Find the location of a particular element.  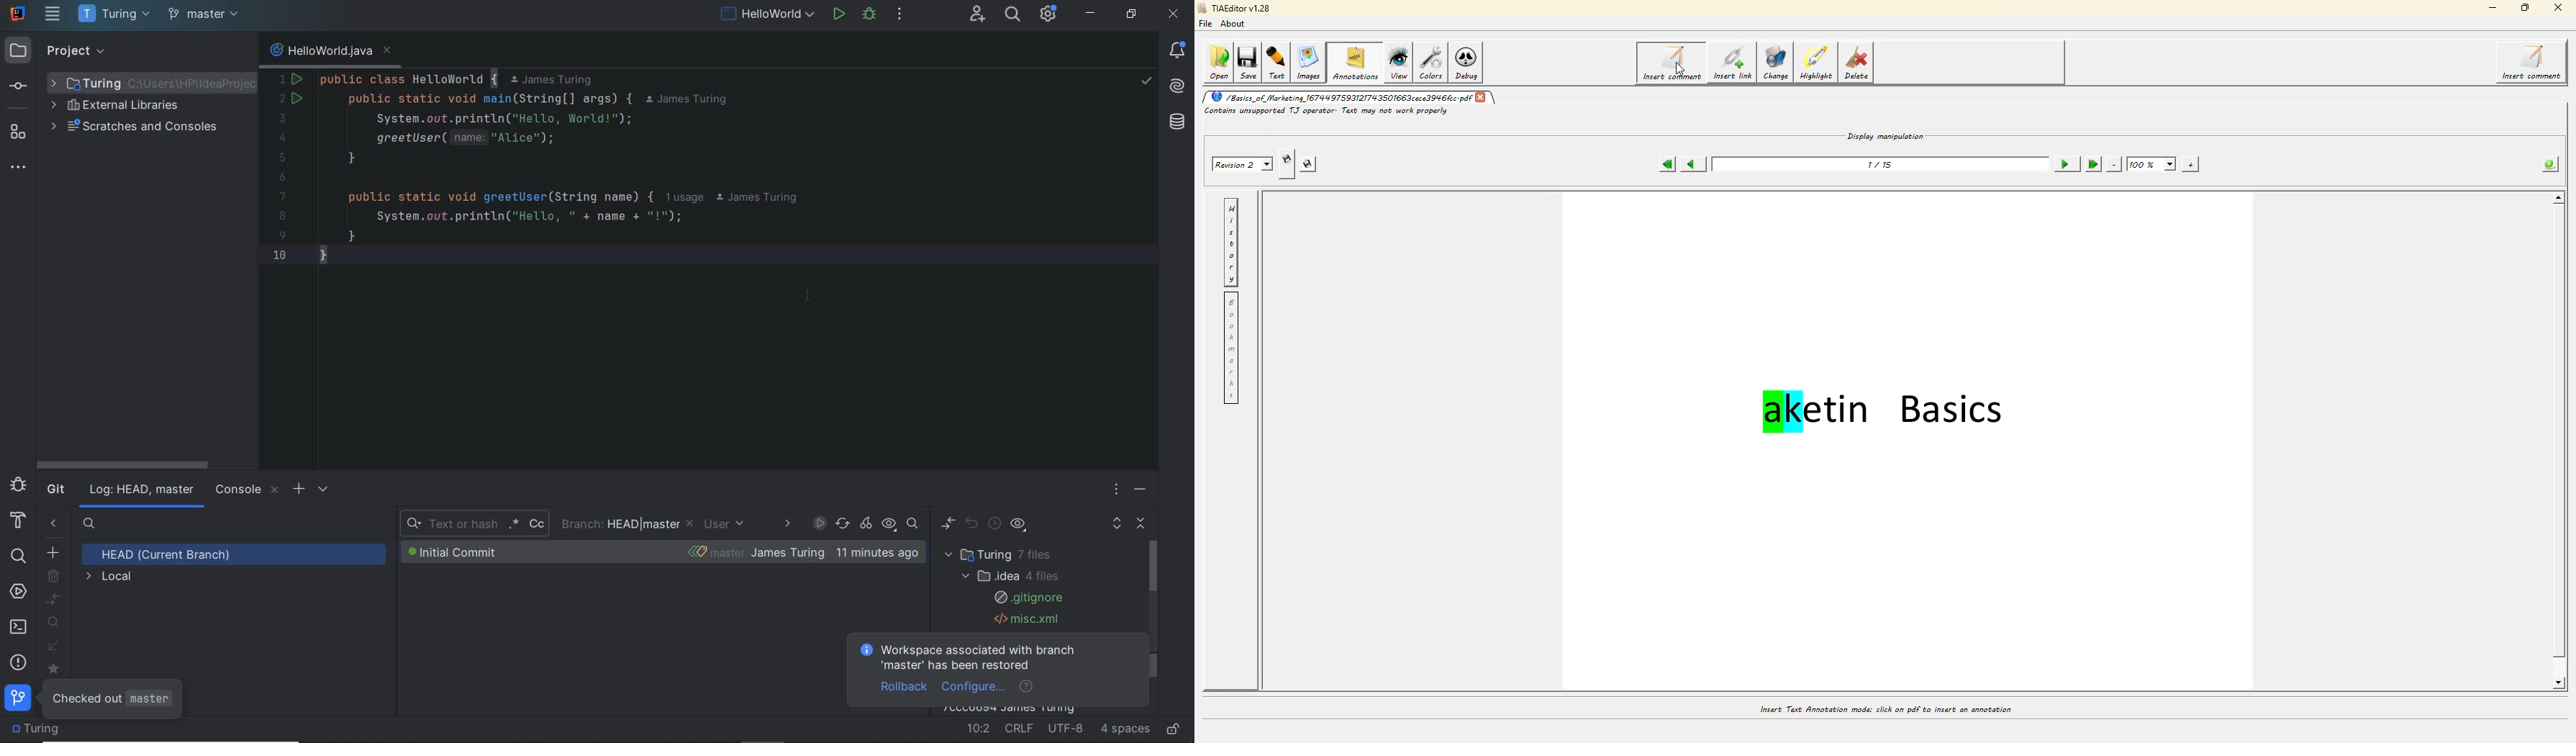

8 is located at coordinates (282, 216).